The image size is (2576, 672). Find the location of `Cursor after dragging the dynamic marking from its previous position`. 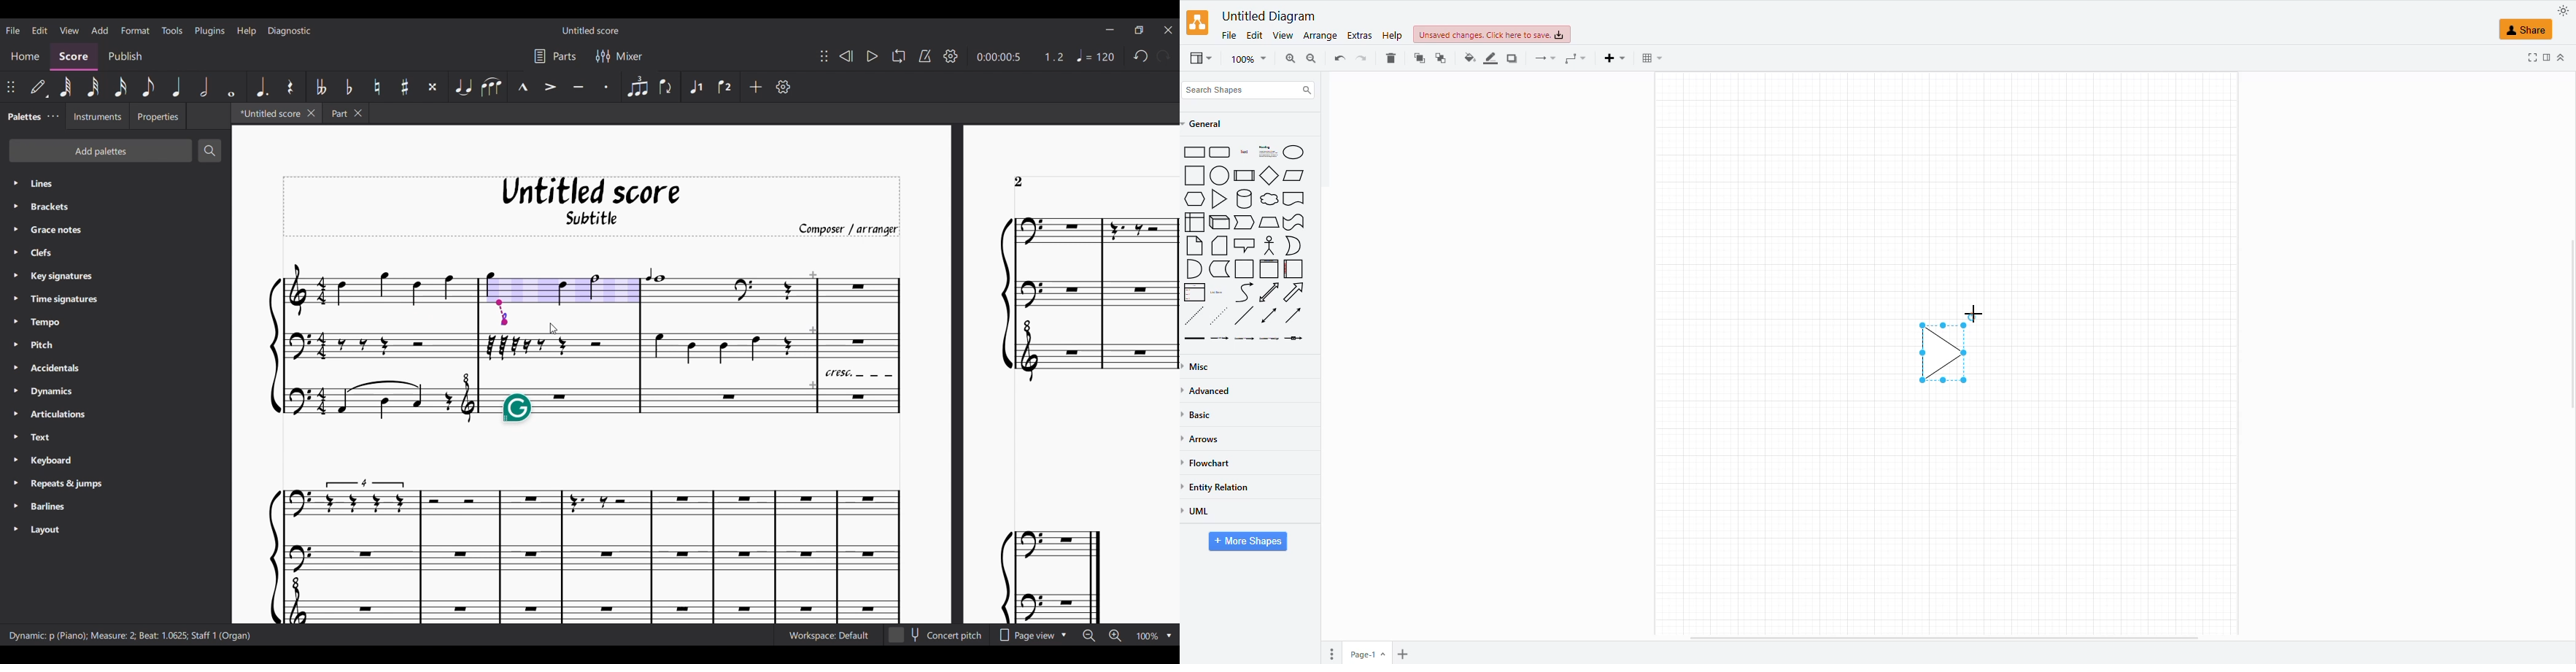

Cursor after dragging the dynamic marking from its previous position is located at coordinates (554, 329).